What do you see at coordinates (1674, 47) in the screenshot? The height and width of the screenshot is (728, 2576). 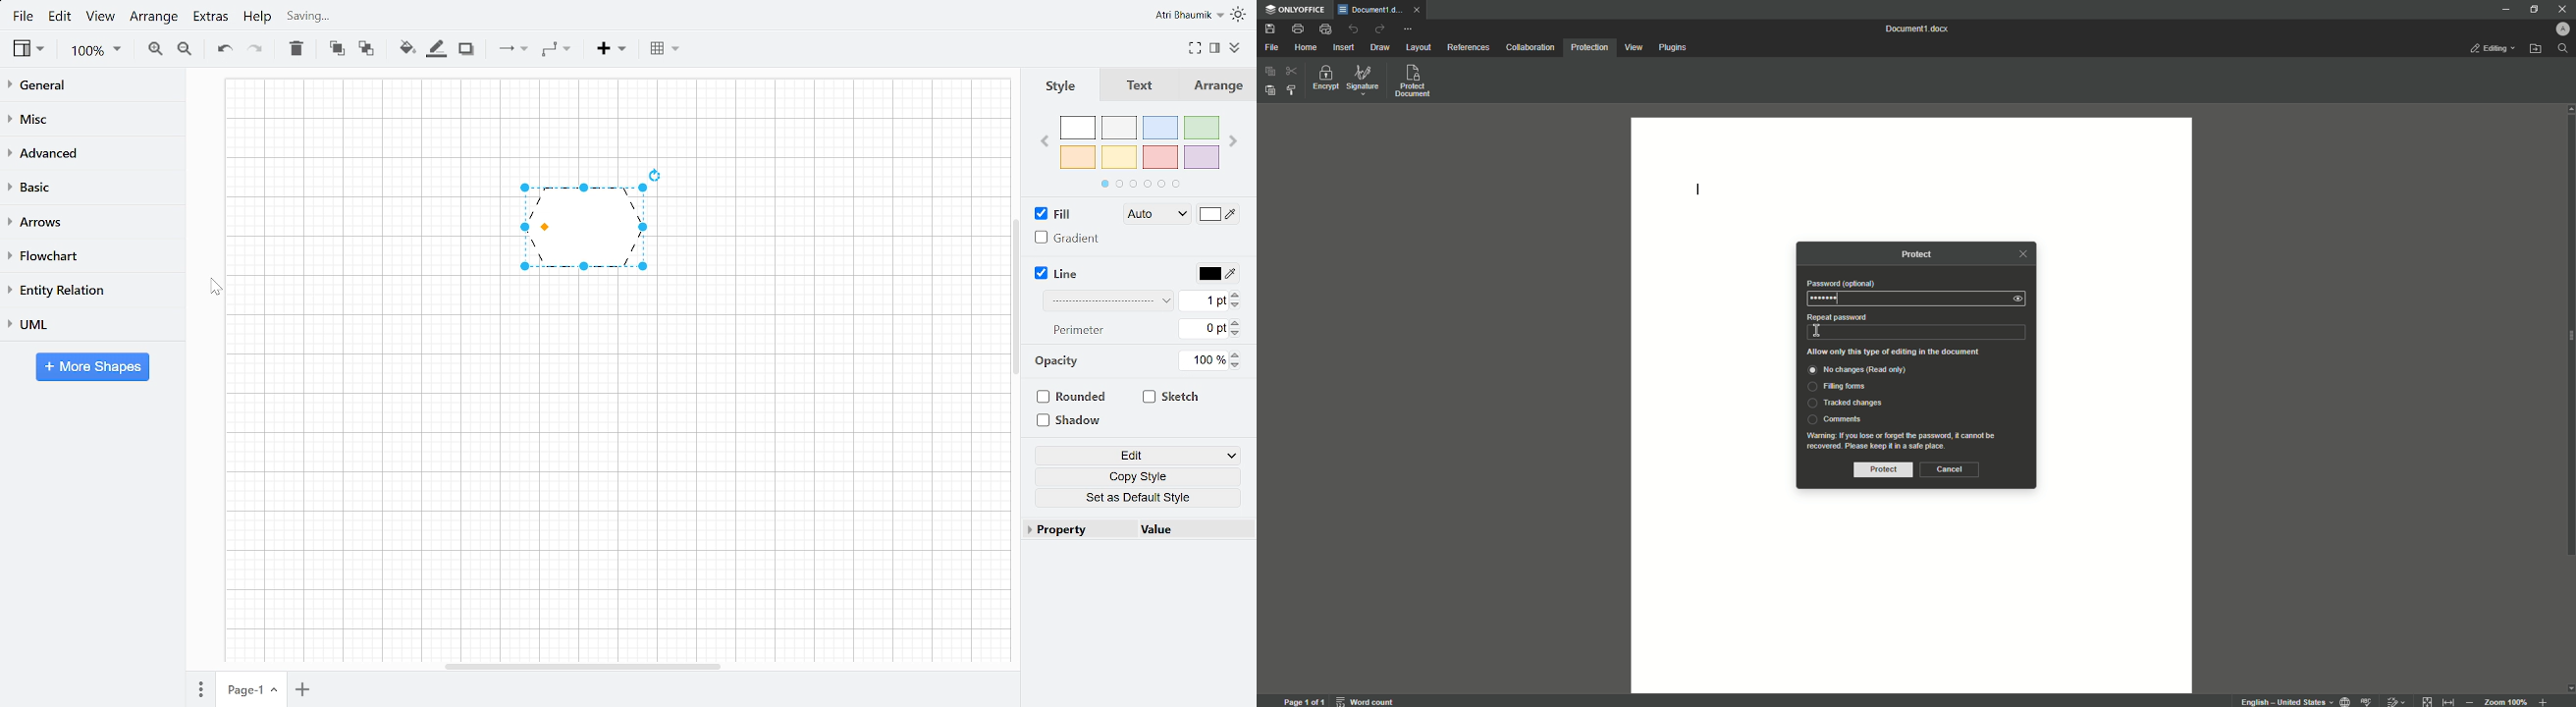 I see `Plugins` at bounding box center [1674, 47].